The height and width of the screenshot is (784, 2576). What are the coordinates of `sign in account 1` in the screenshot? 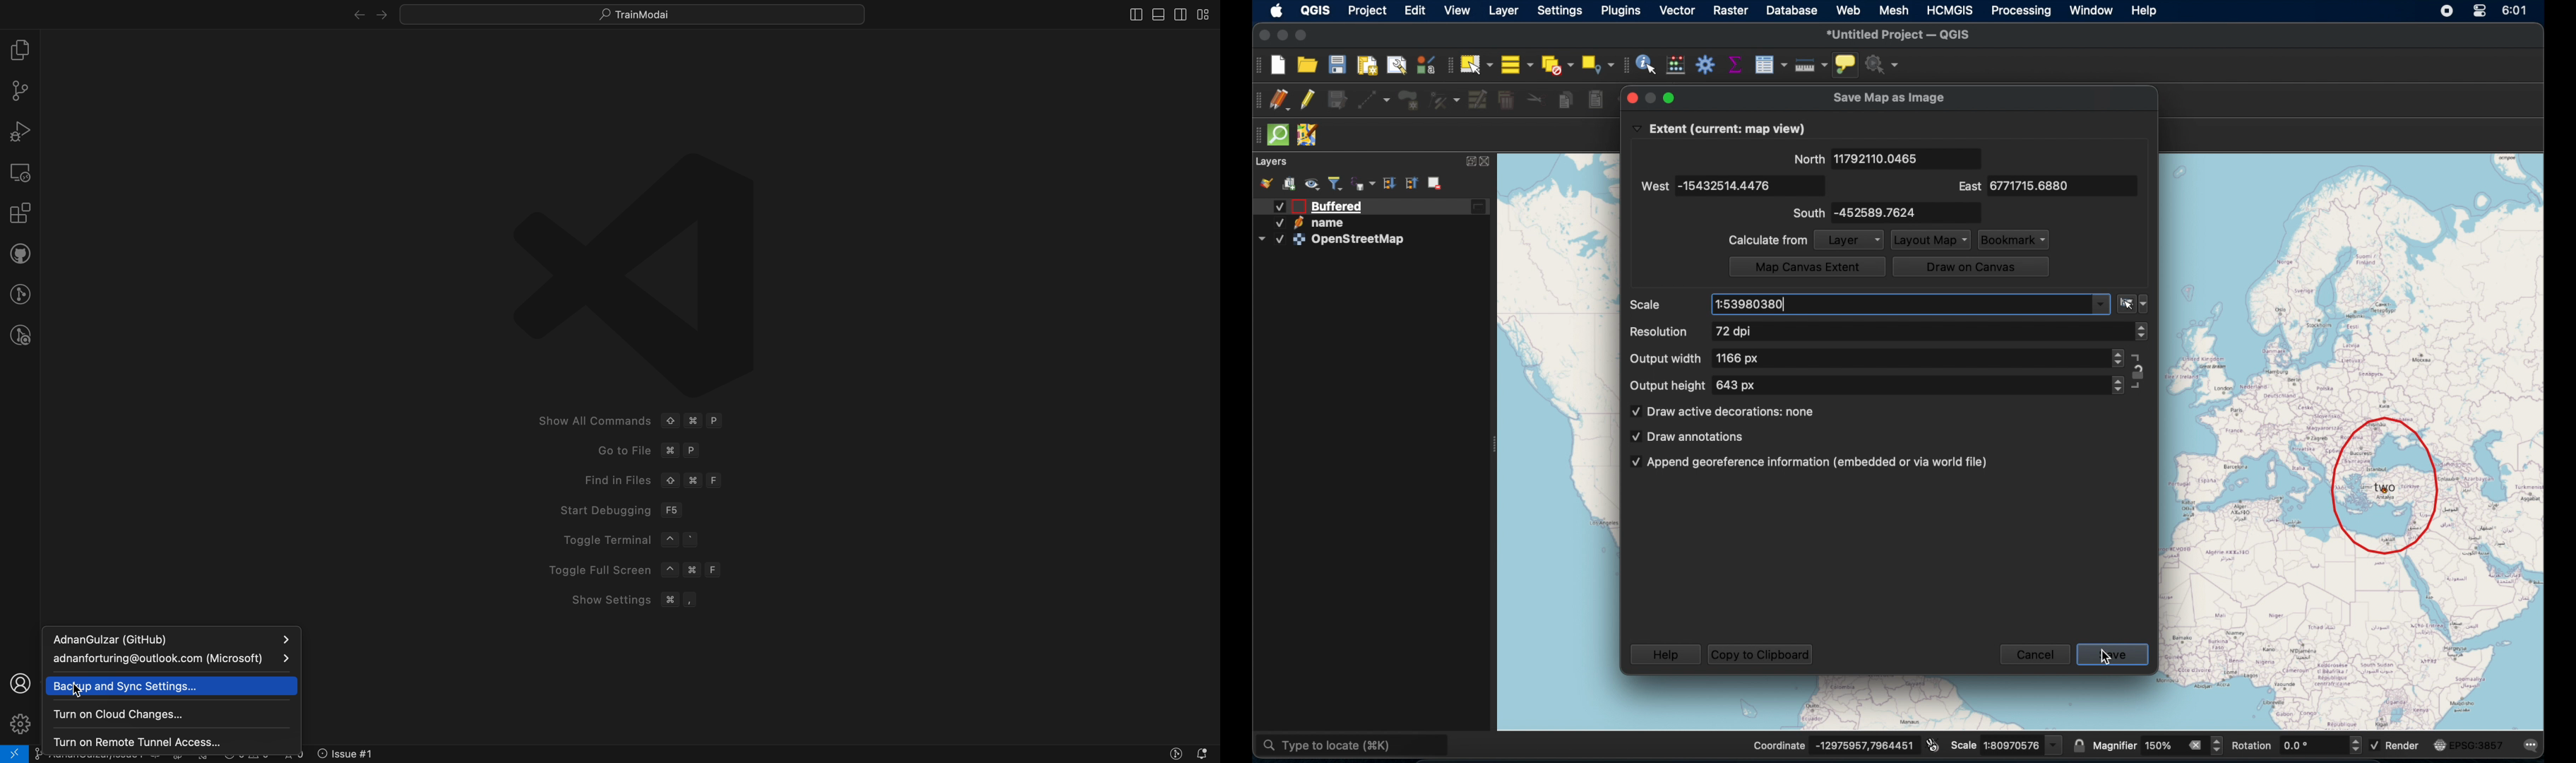 It's located at (174, 639).